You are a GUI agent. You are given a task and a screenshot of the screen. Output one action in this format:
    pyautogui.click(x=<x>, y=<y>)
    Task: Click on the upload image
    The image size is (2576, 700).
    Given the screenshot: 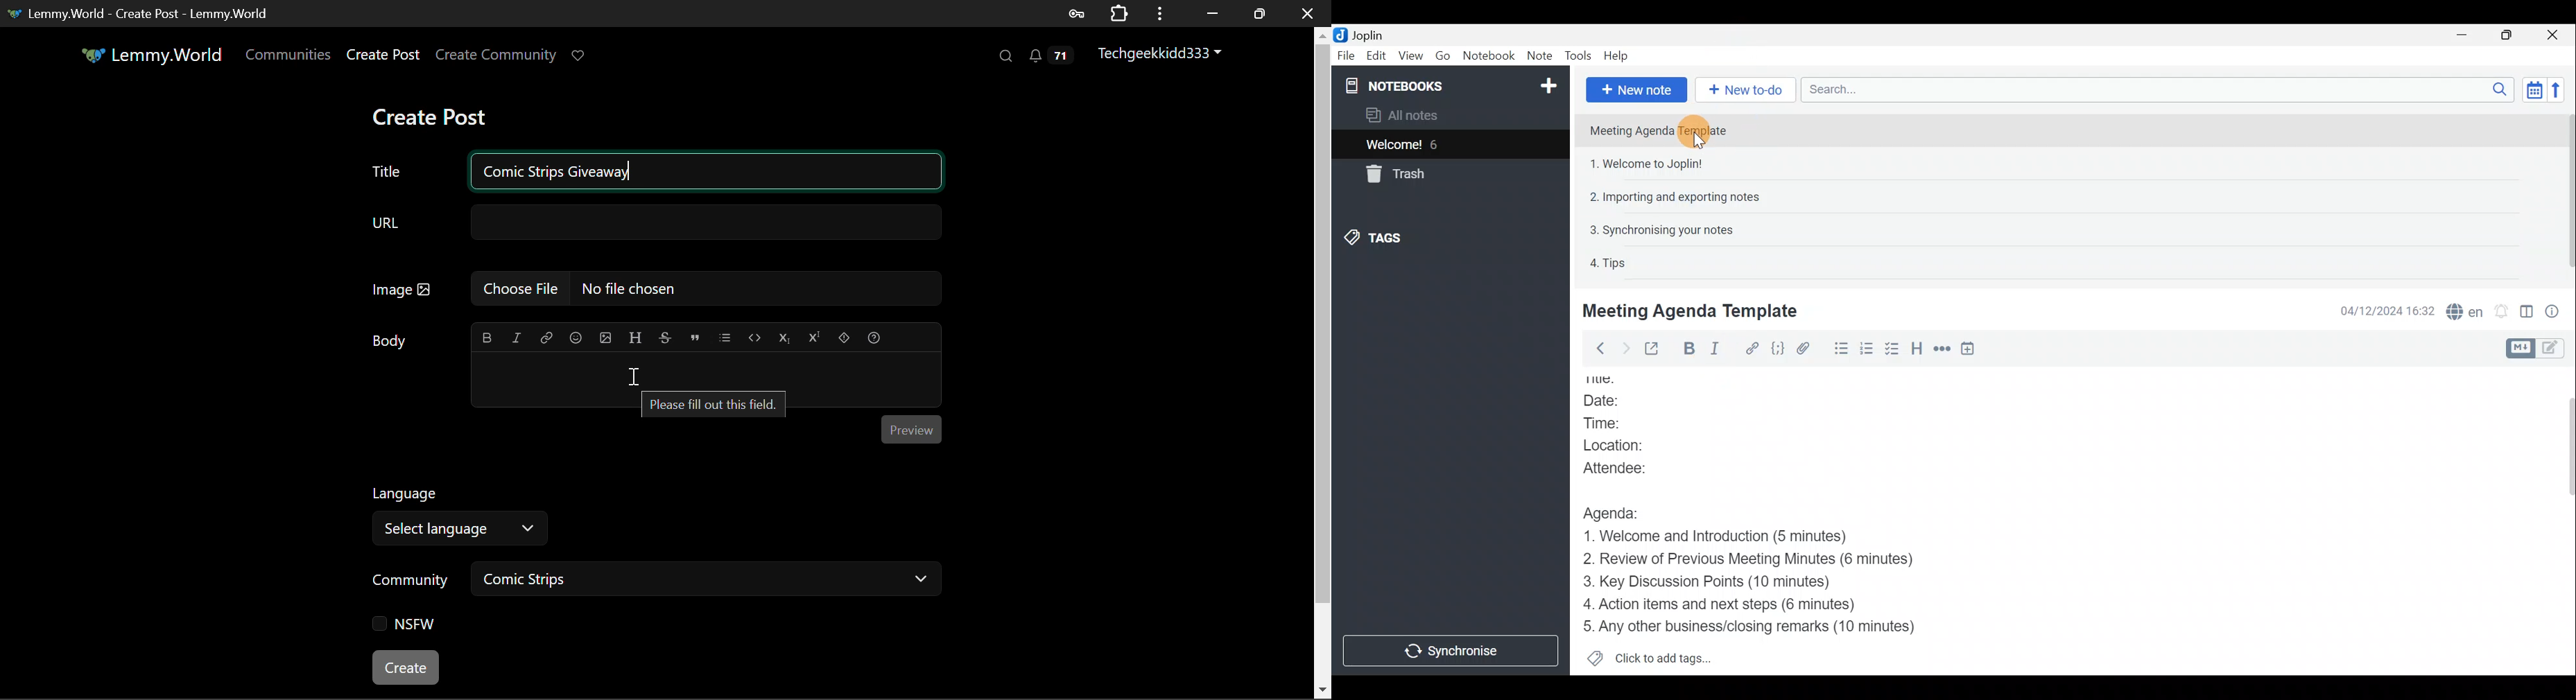 What is the action you would take?
    pyautogui.click(x=604, y=335)
    